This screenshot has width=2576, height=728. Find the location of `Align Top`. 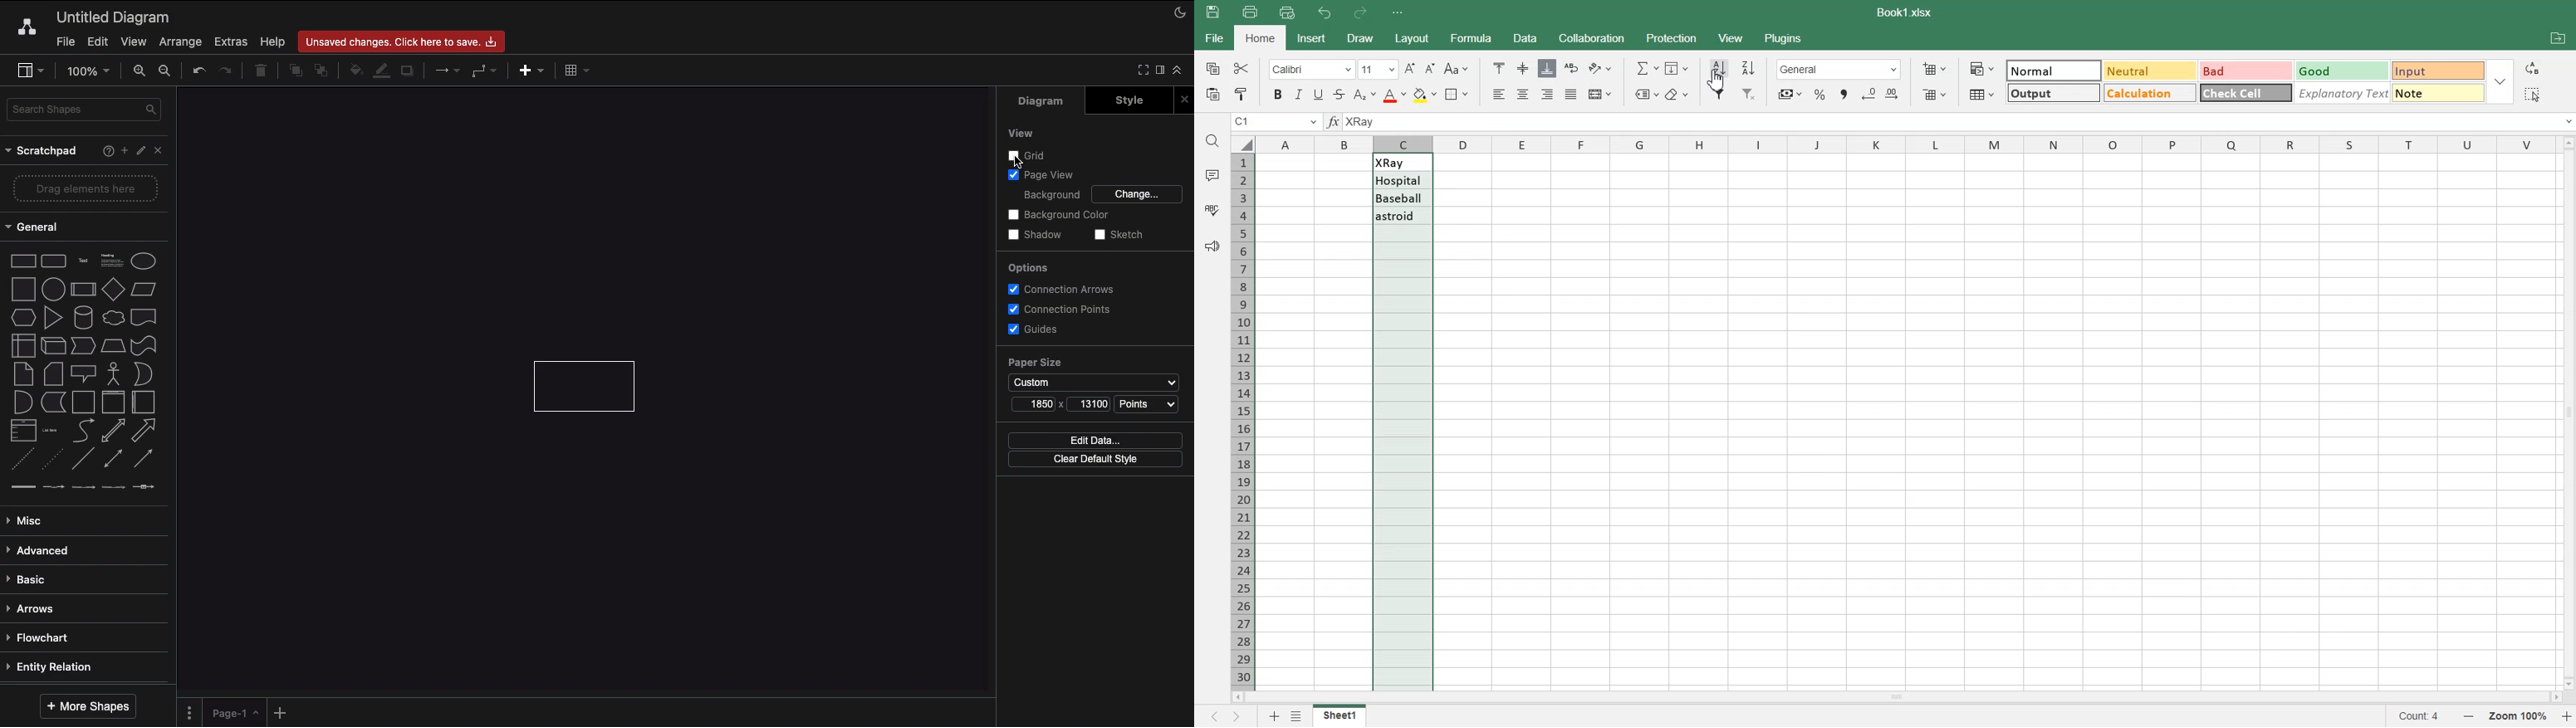

Align Top is located at coordinates (1499, 68).